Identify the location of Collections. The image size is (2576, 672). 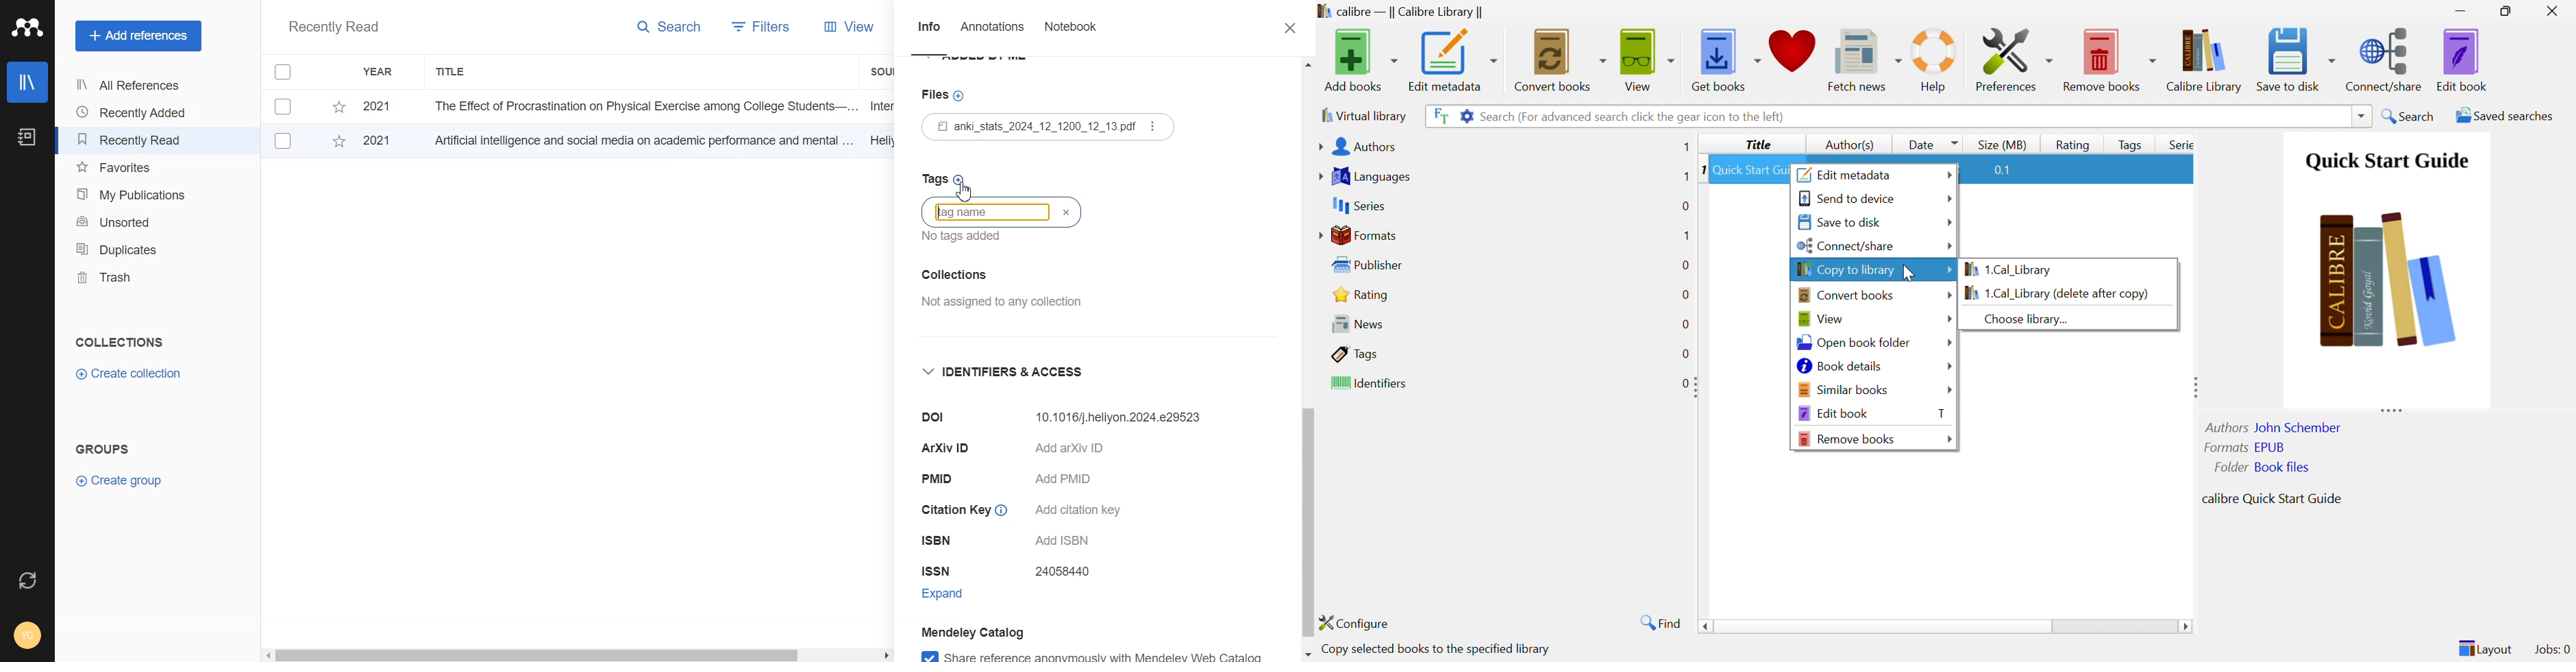
(119, 342).